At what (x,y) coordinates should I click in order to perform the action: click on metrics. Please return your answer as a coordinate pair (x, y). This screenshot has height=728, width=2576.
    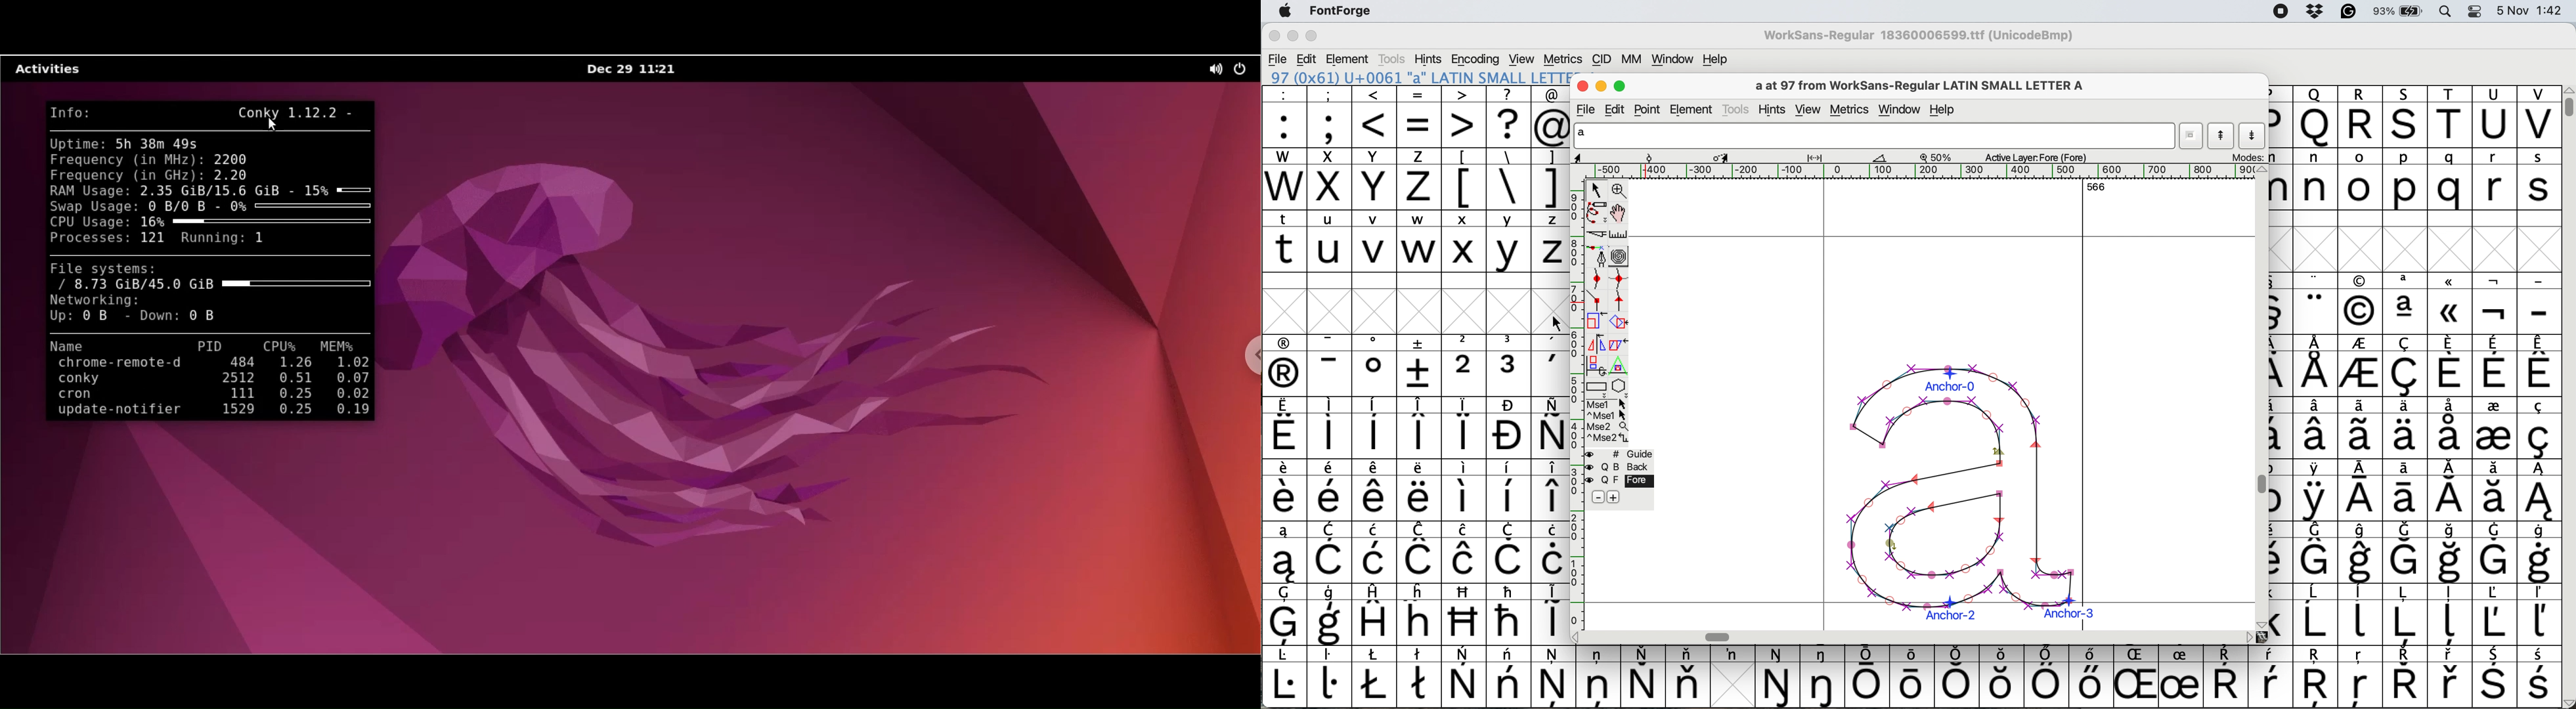
    Looking at the image, I should click on (1563, 59).